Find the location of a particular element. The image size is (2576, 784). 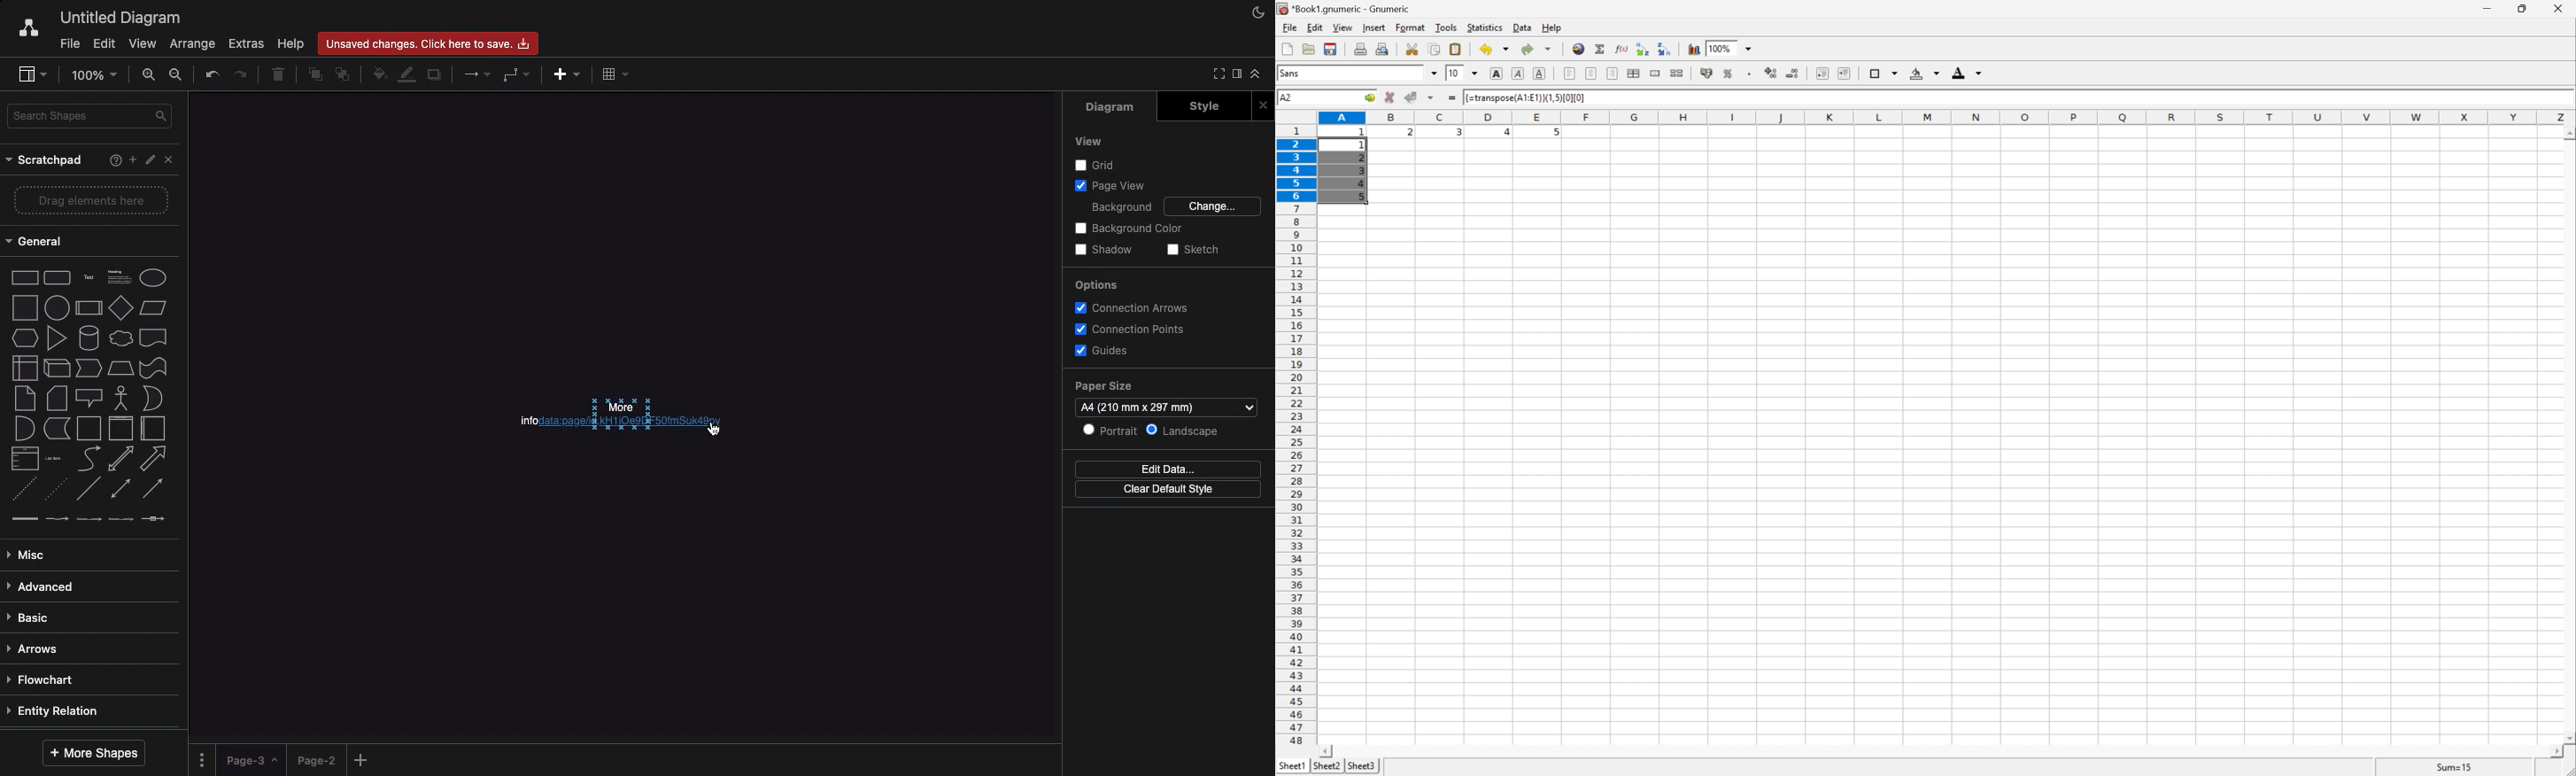

100% - Zoom is located at coordinates (97, 74).